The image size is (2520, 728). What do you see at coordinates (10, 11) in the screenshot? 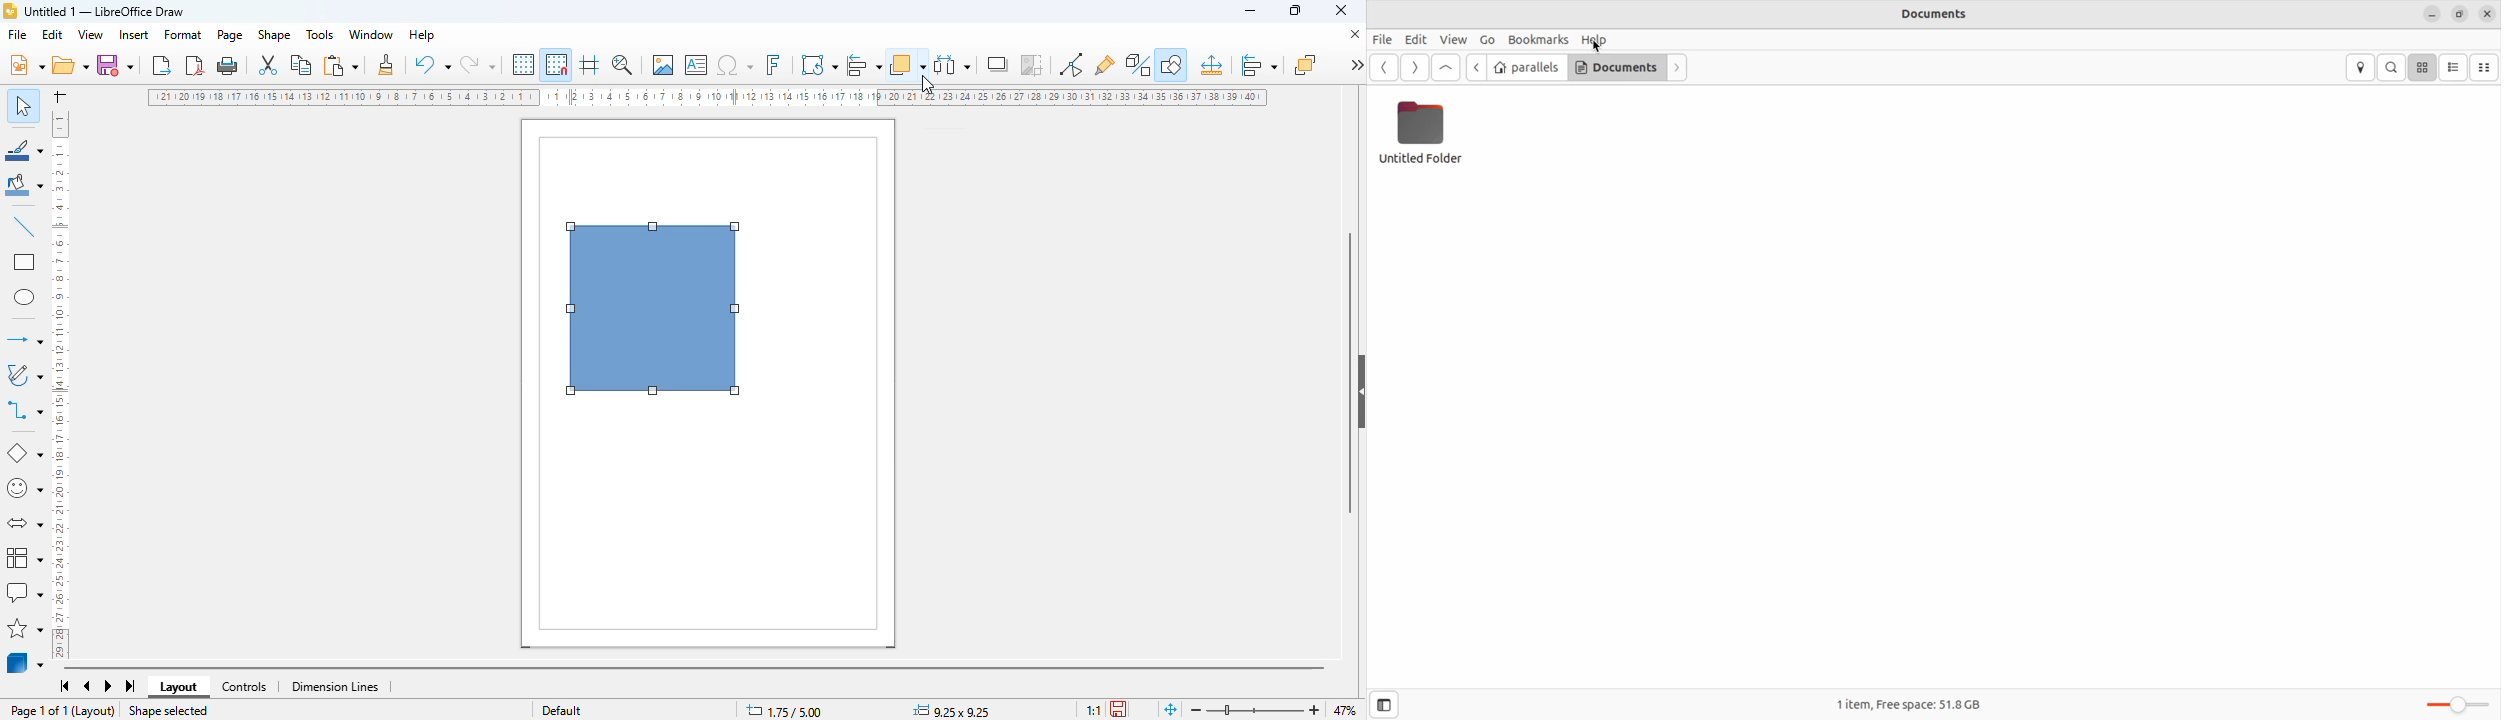
I see `logo` at bounding box center [10, 11].